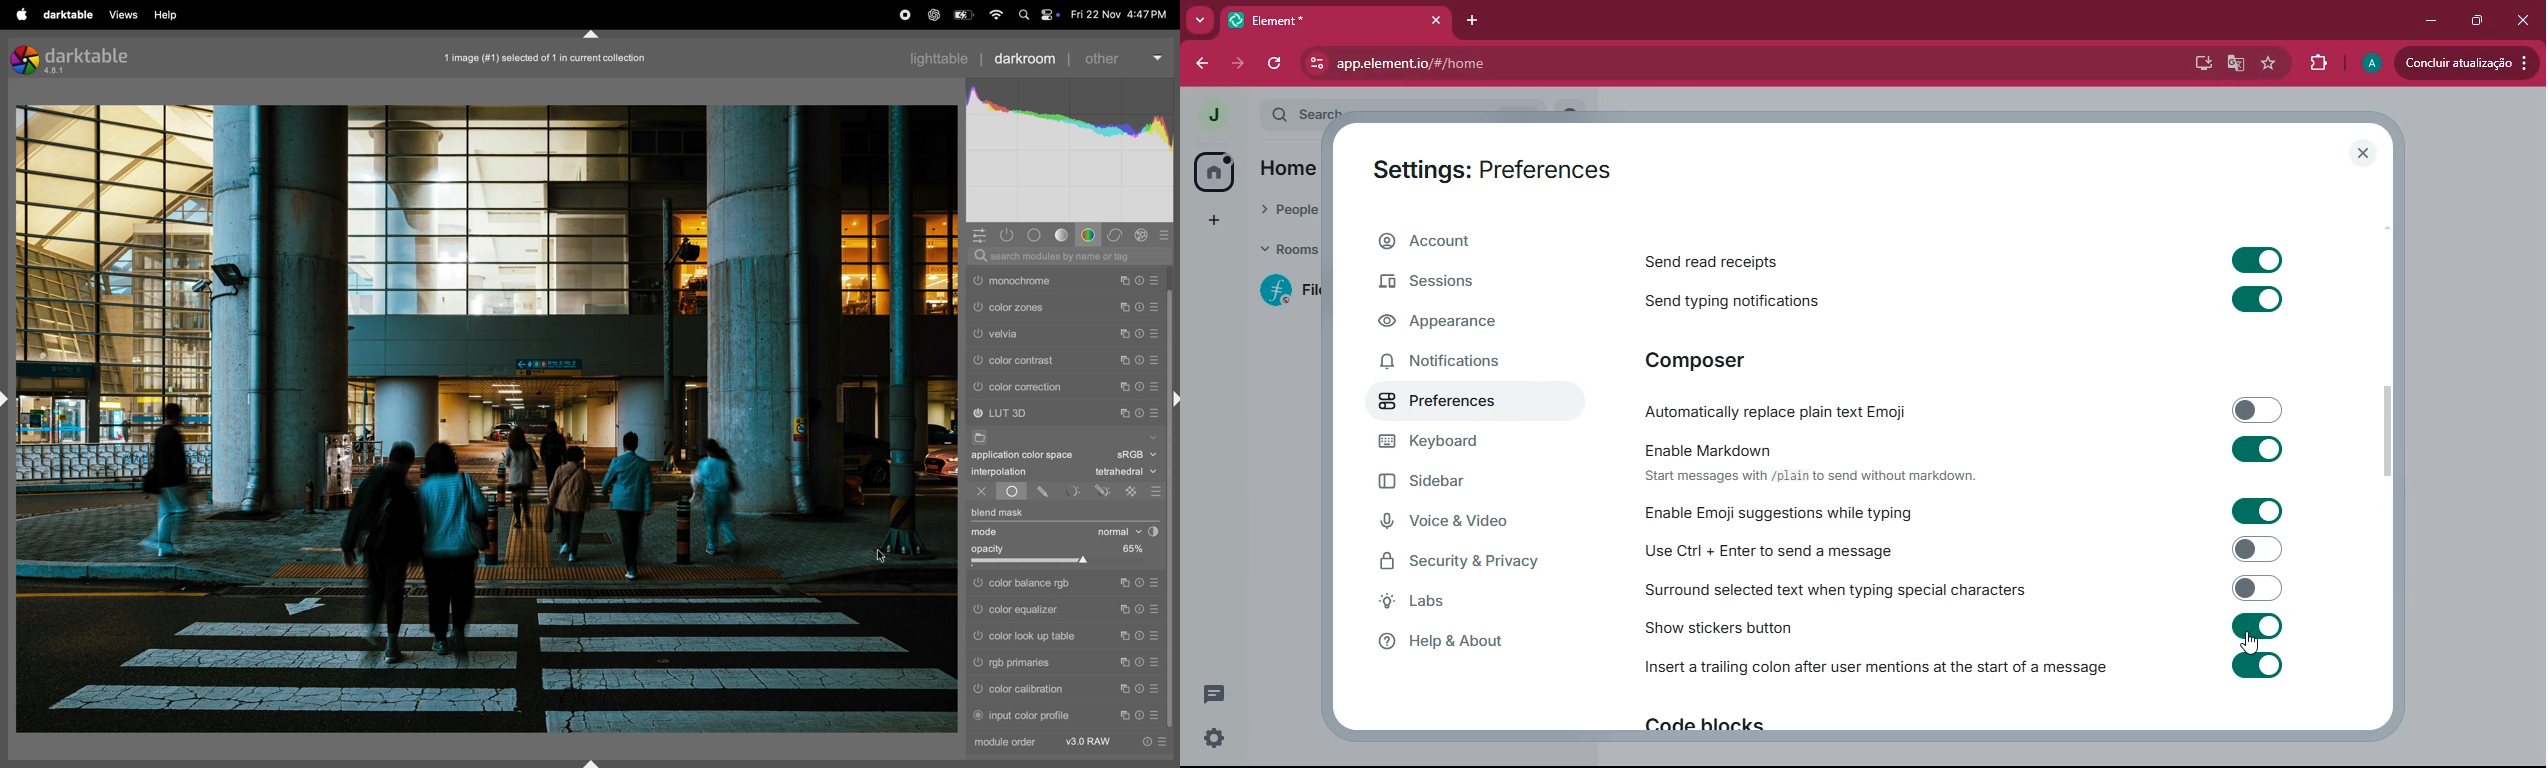  I want to click on uniformly, so click(1013, 492).